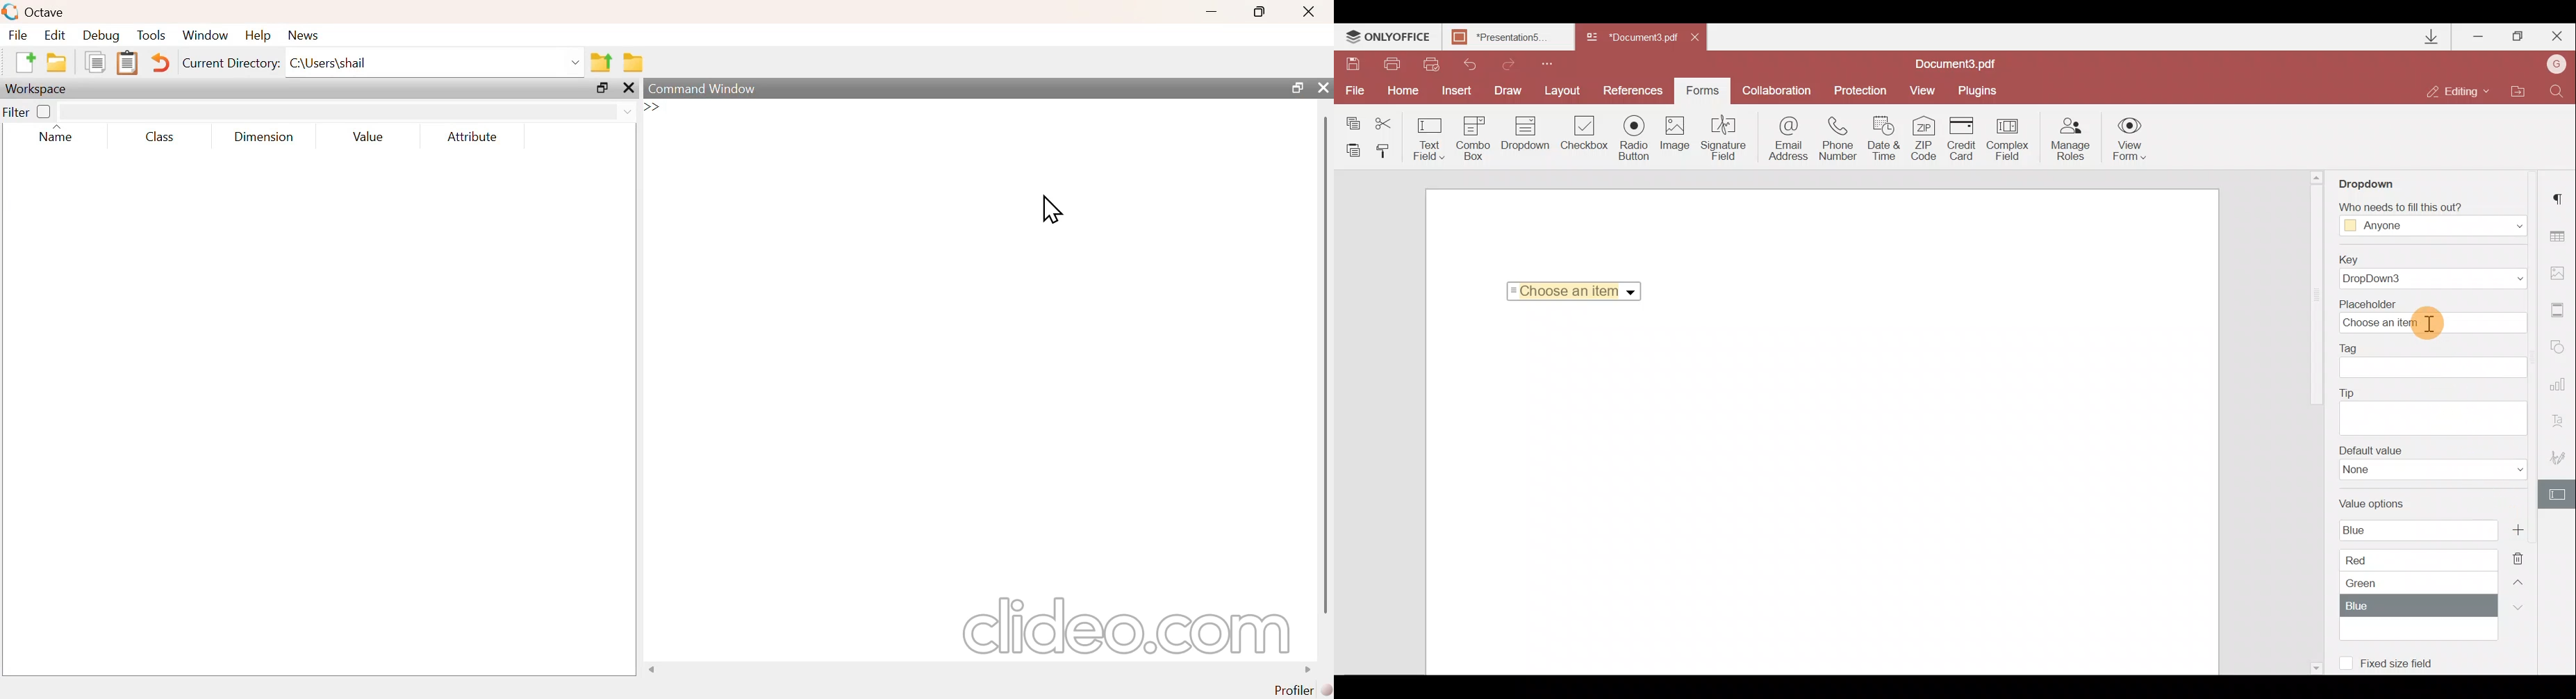  I want to click on command window, so click(705, 89).